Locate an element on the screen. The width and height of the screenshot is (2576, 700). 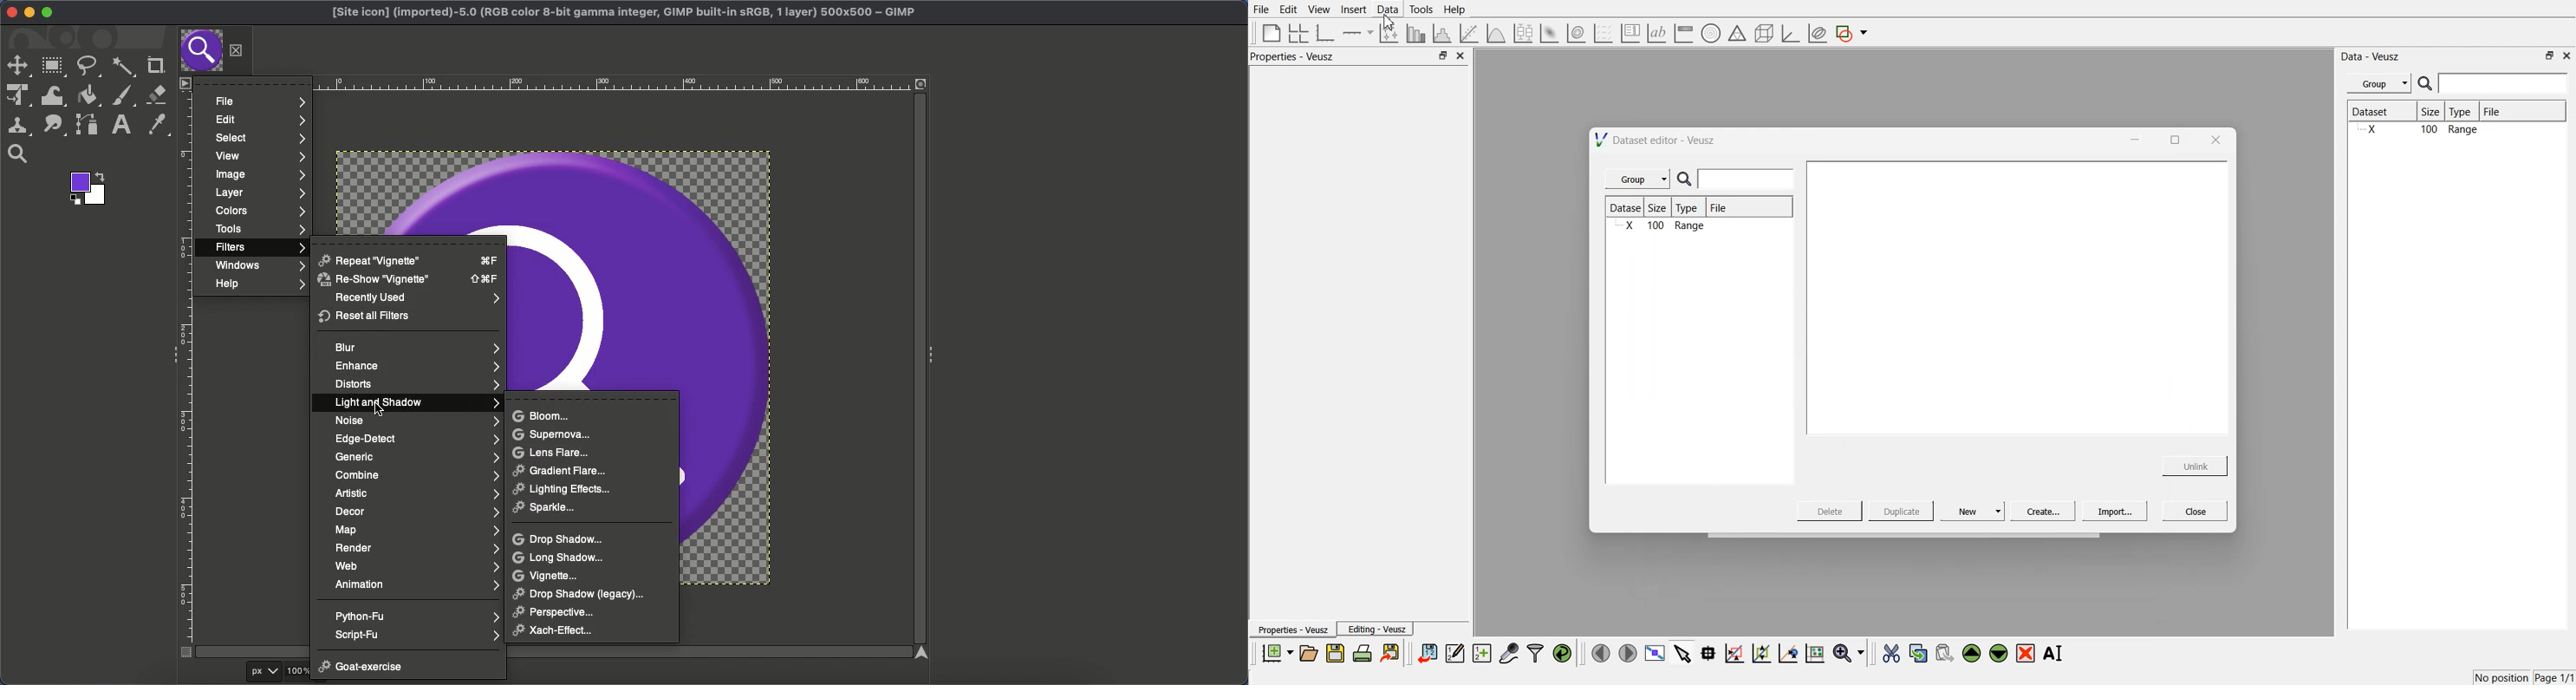
Artistic is located at coordinates (416, 494).